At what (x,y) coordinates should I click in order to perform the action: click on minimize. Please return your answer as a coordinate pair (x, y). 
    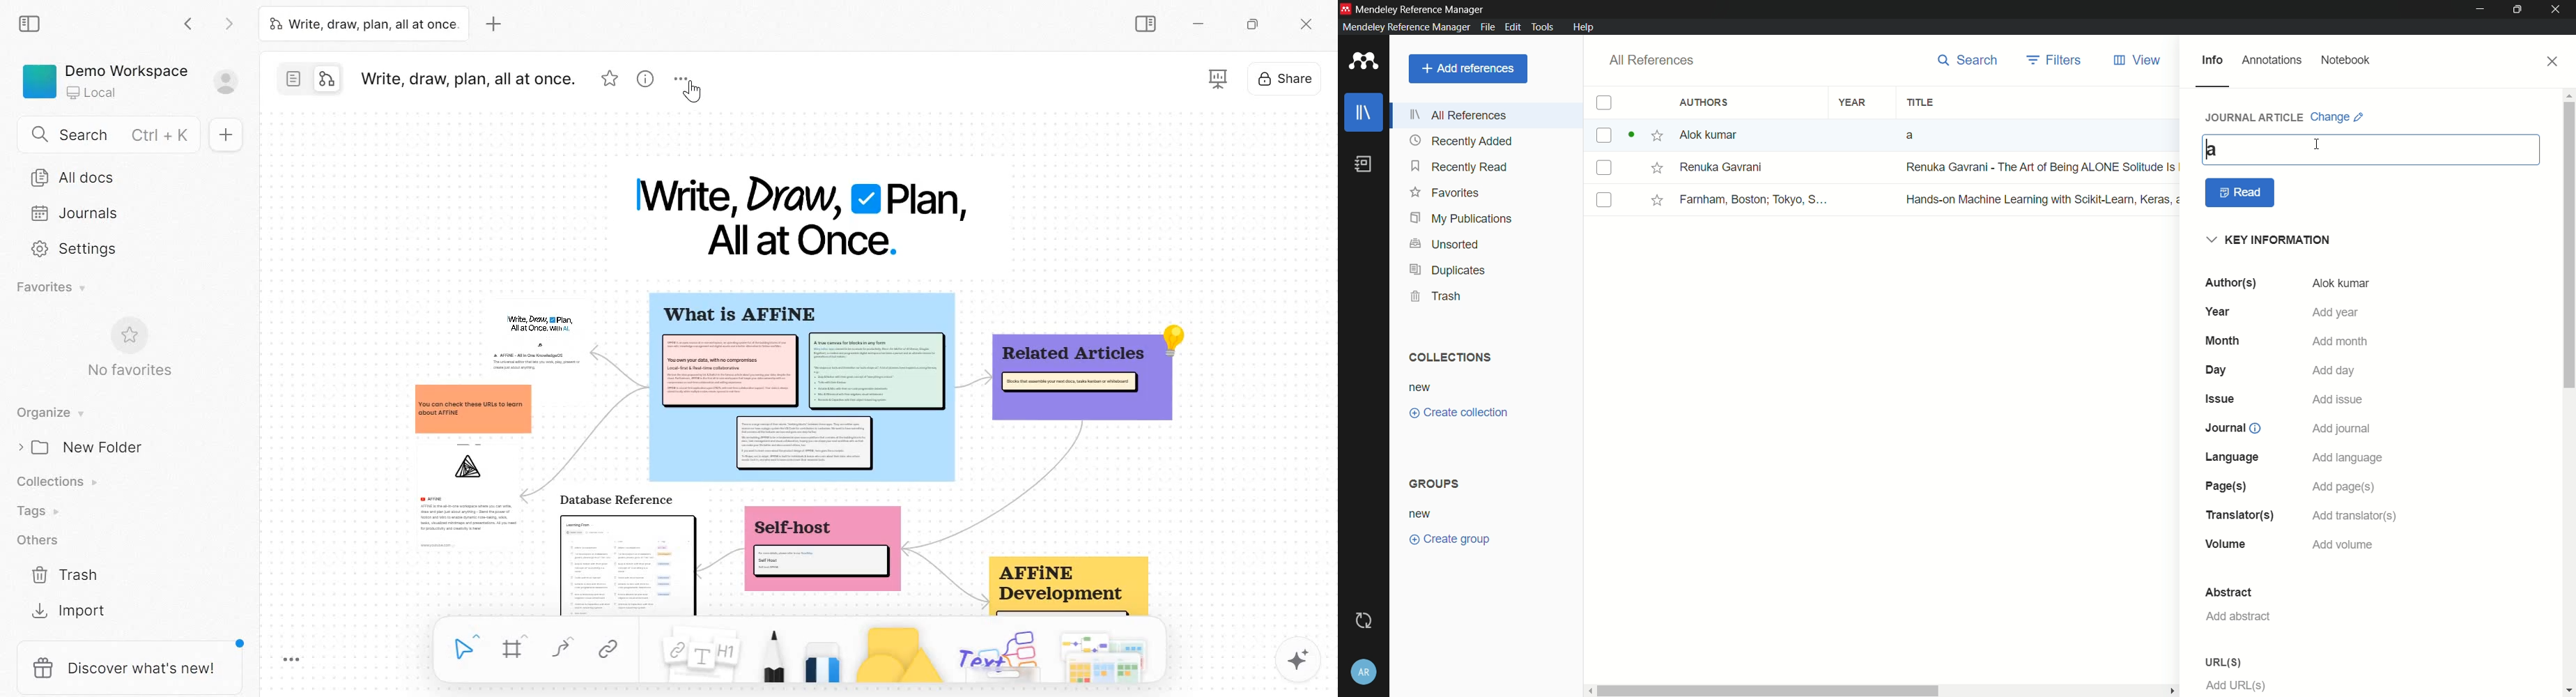
    Looking at the image, I should click on (2481, 10).